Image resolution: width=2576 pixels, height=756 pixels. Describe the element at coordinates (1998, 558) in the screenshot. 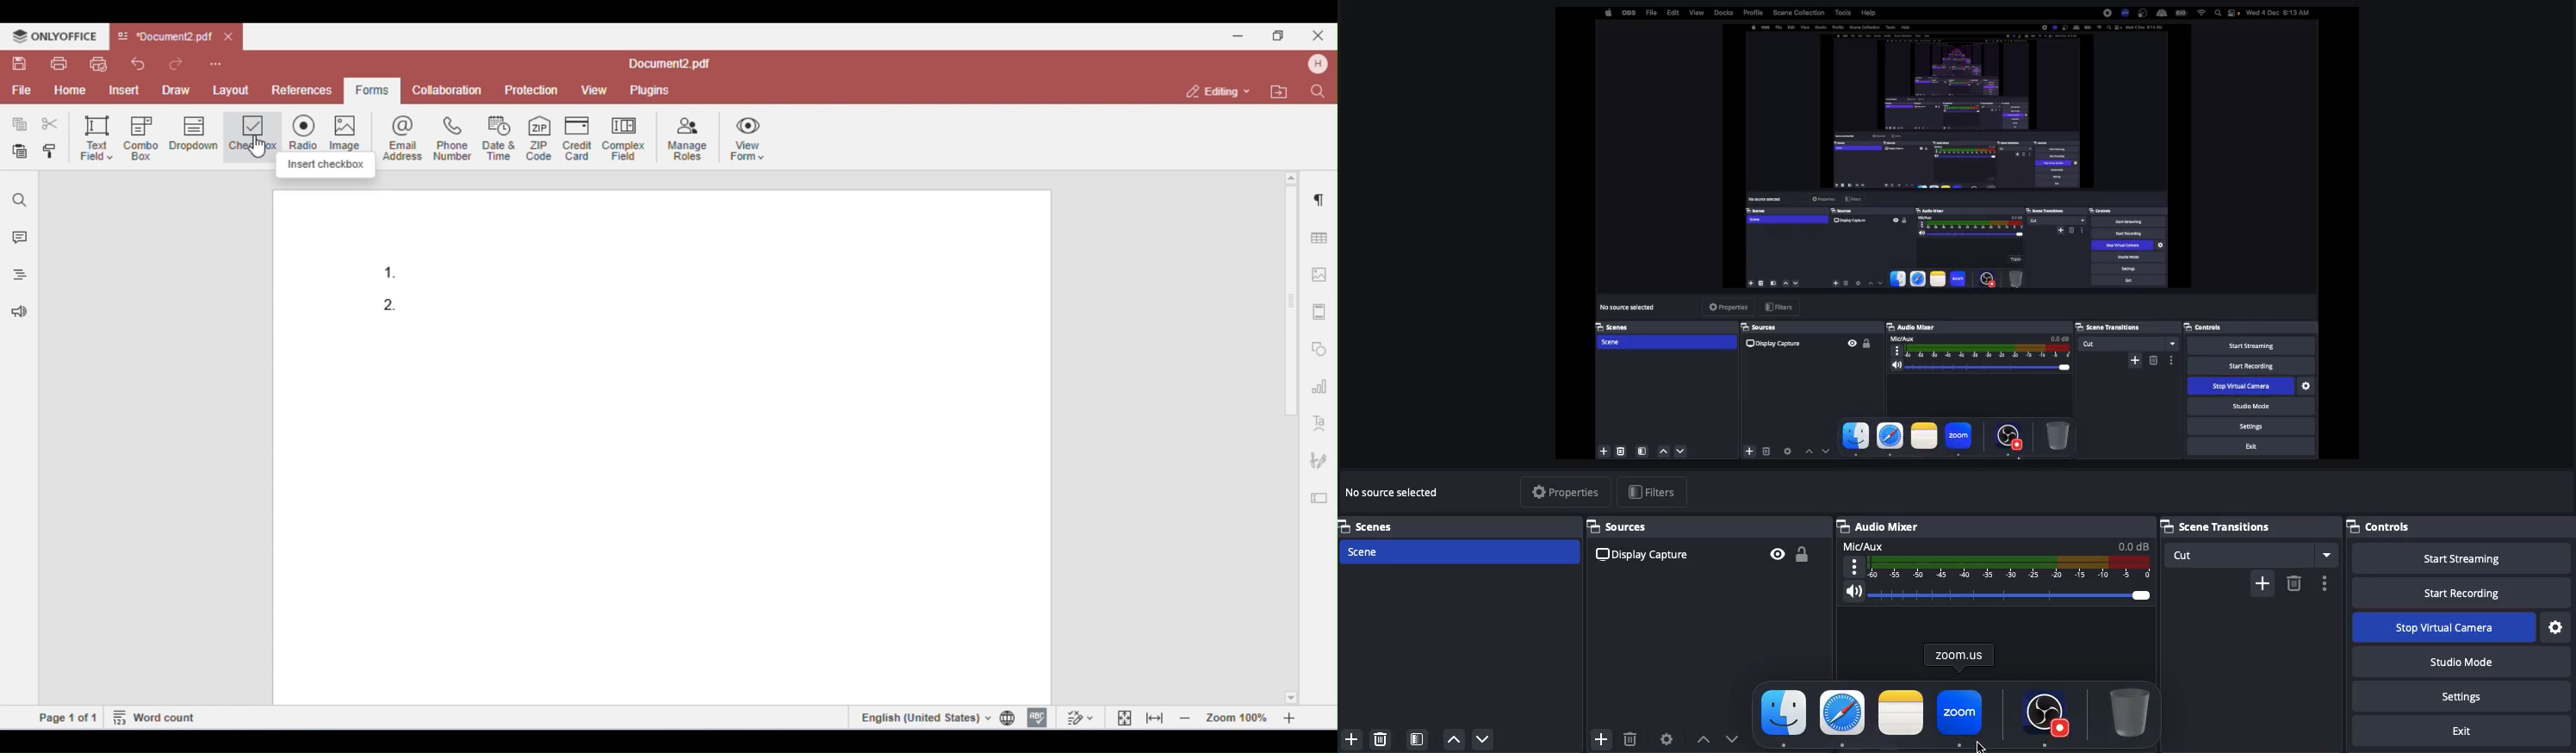

I see `Mic aux` at that location.